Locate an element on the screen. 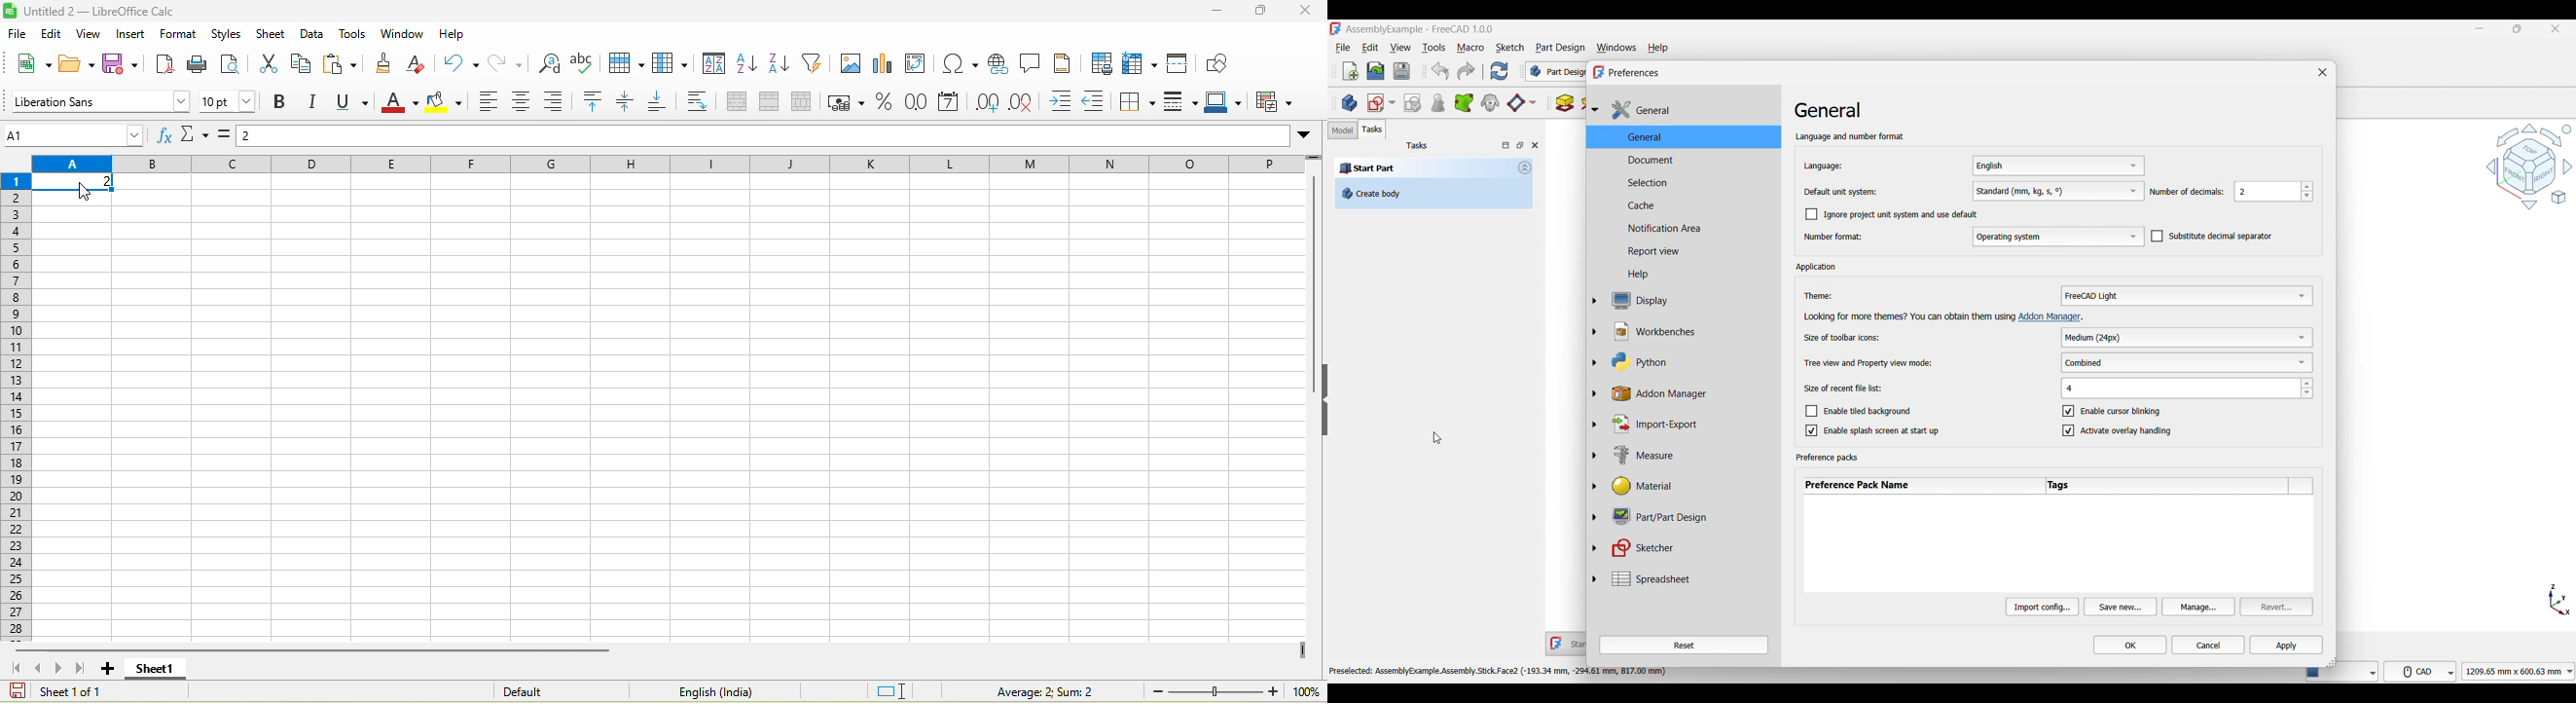 The height and width of the screenshot is (728, 2576). center vertically is located at coordinates (631, 103).